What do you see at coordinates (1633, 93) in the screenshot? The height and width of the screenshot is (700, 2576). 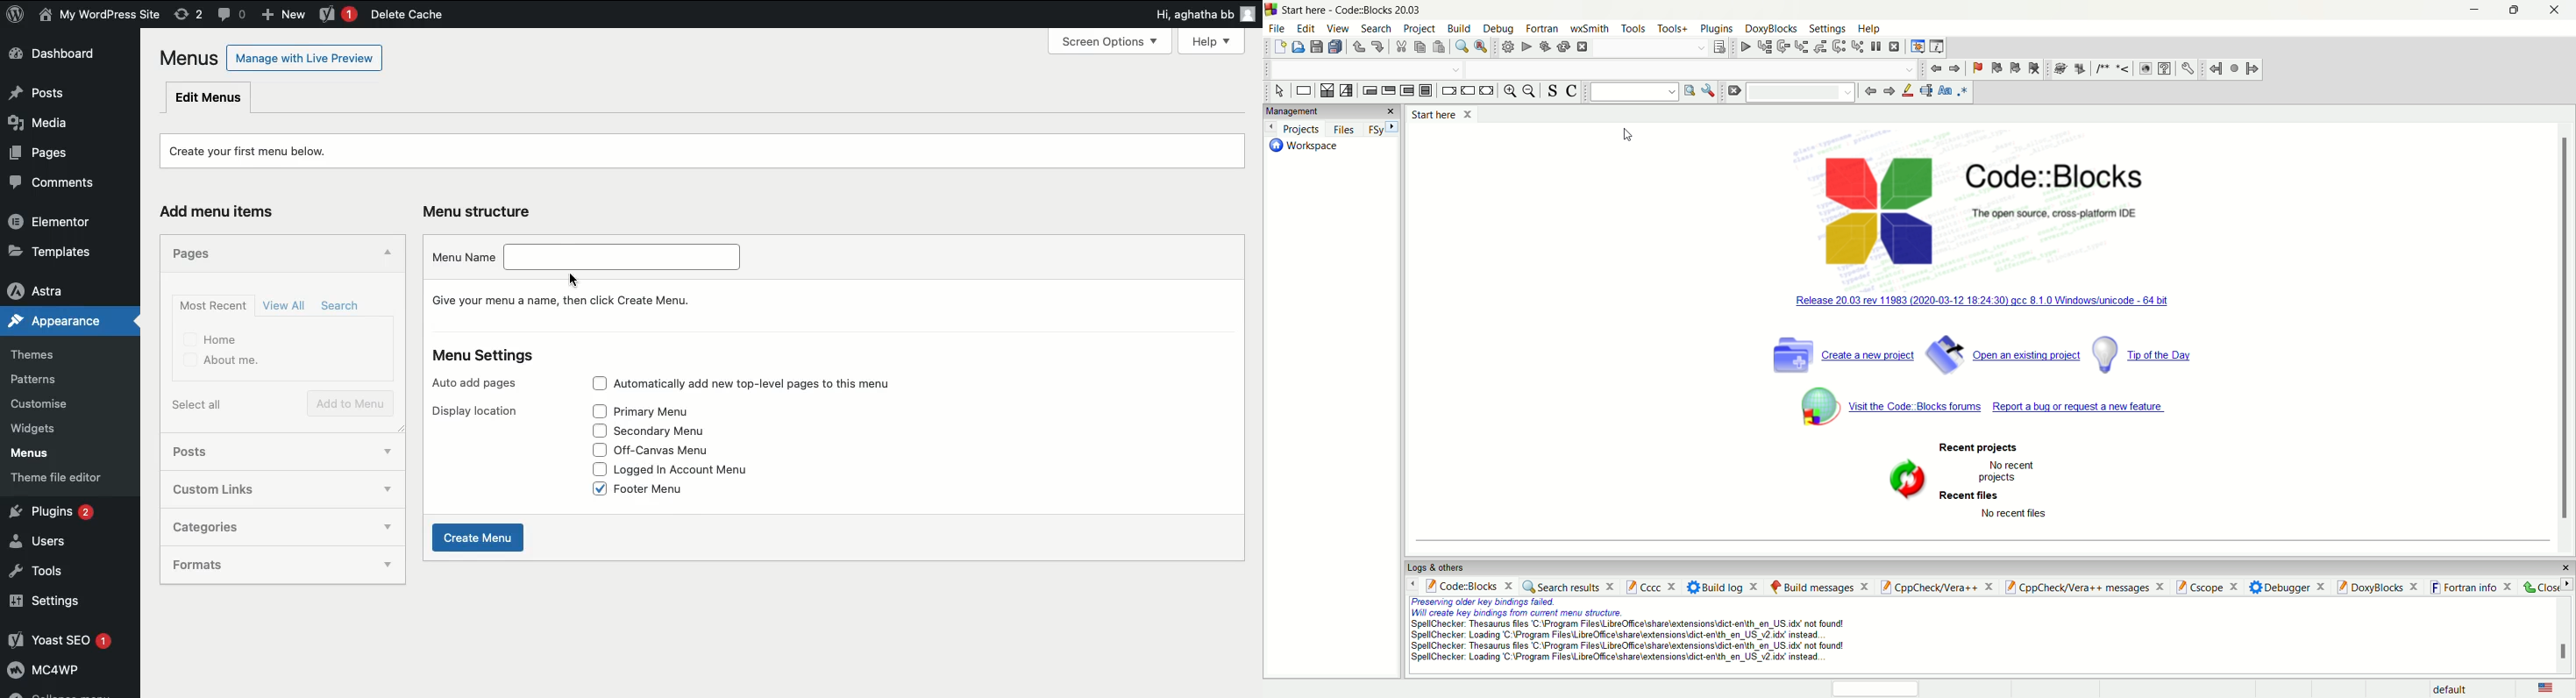 I see `text to search` at bounding box center [1633, 93].